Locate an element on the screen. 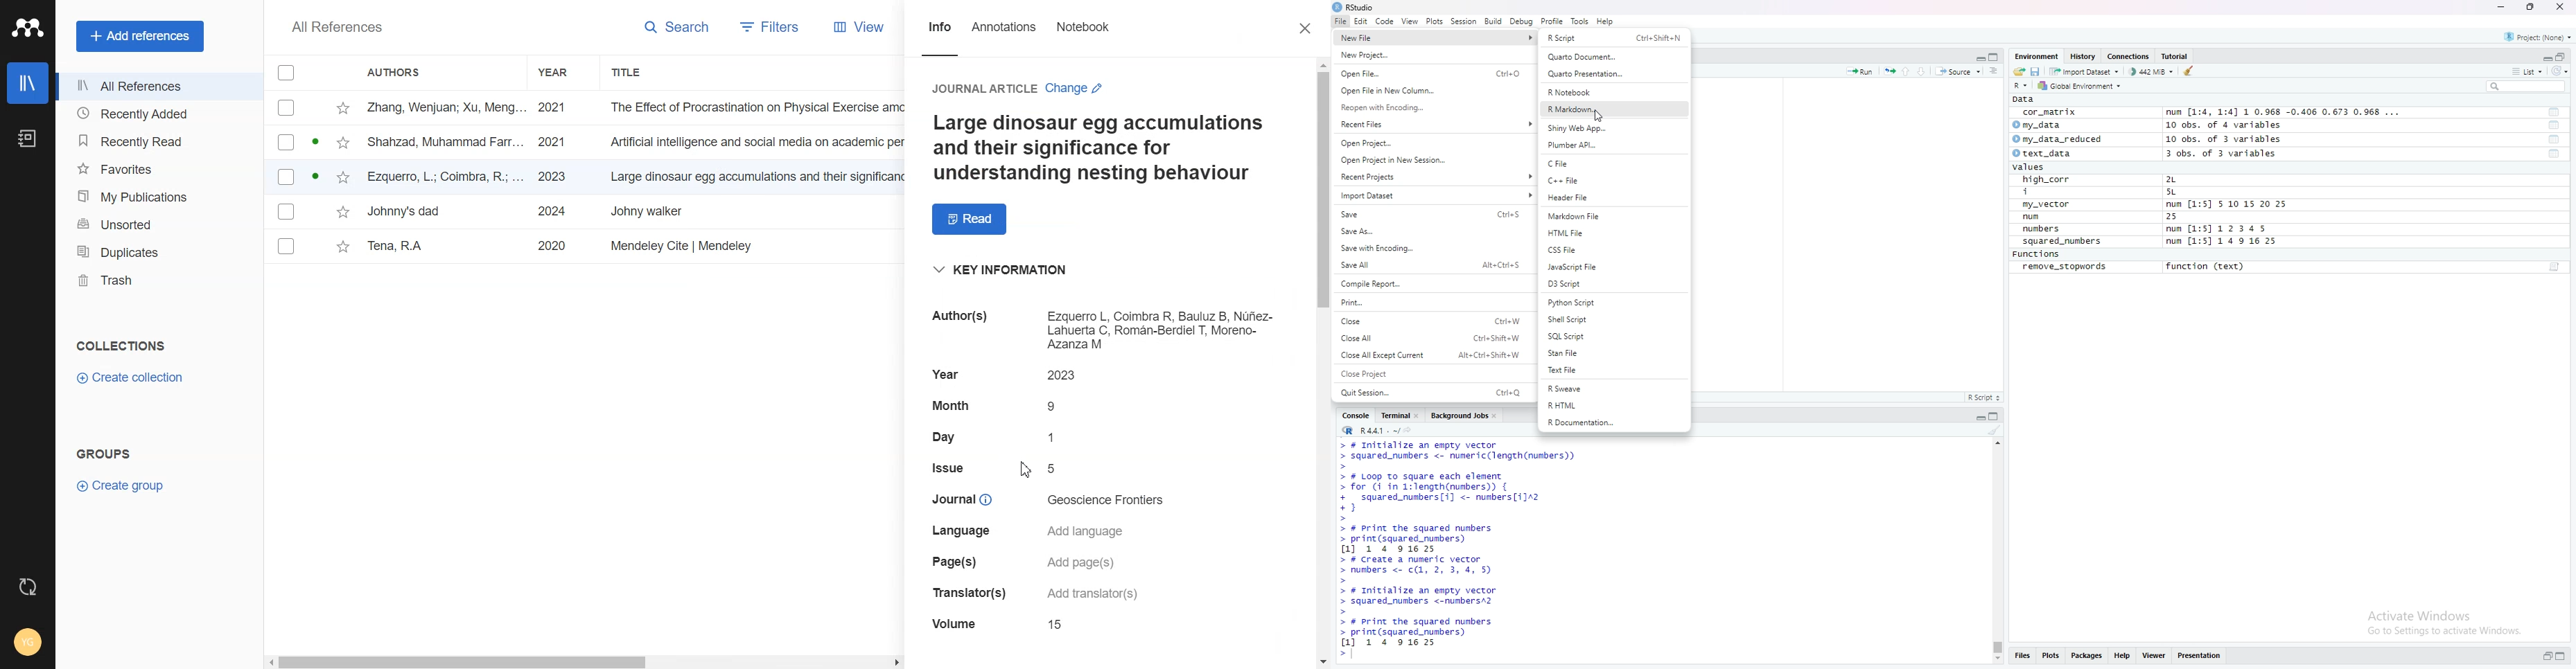 The image size is (2576, 672). close is located at coordinates (1419, 417).